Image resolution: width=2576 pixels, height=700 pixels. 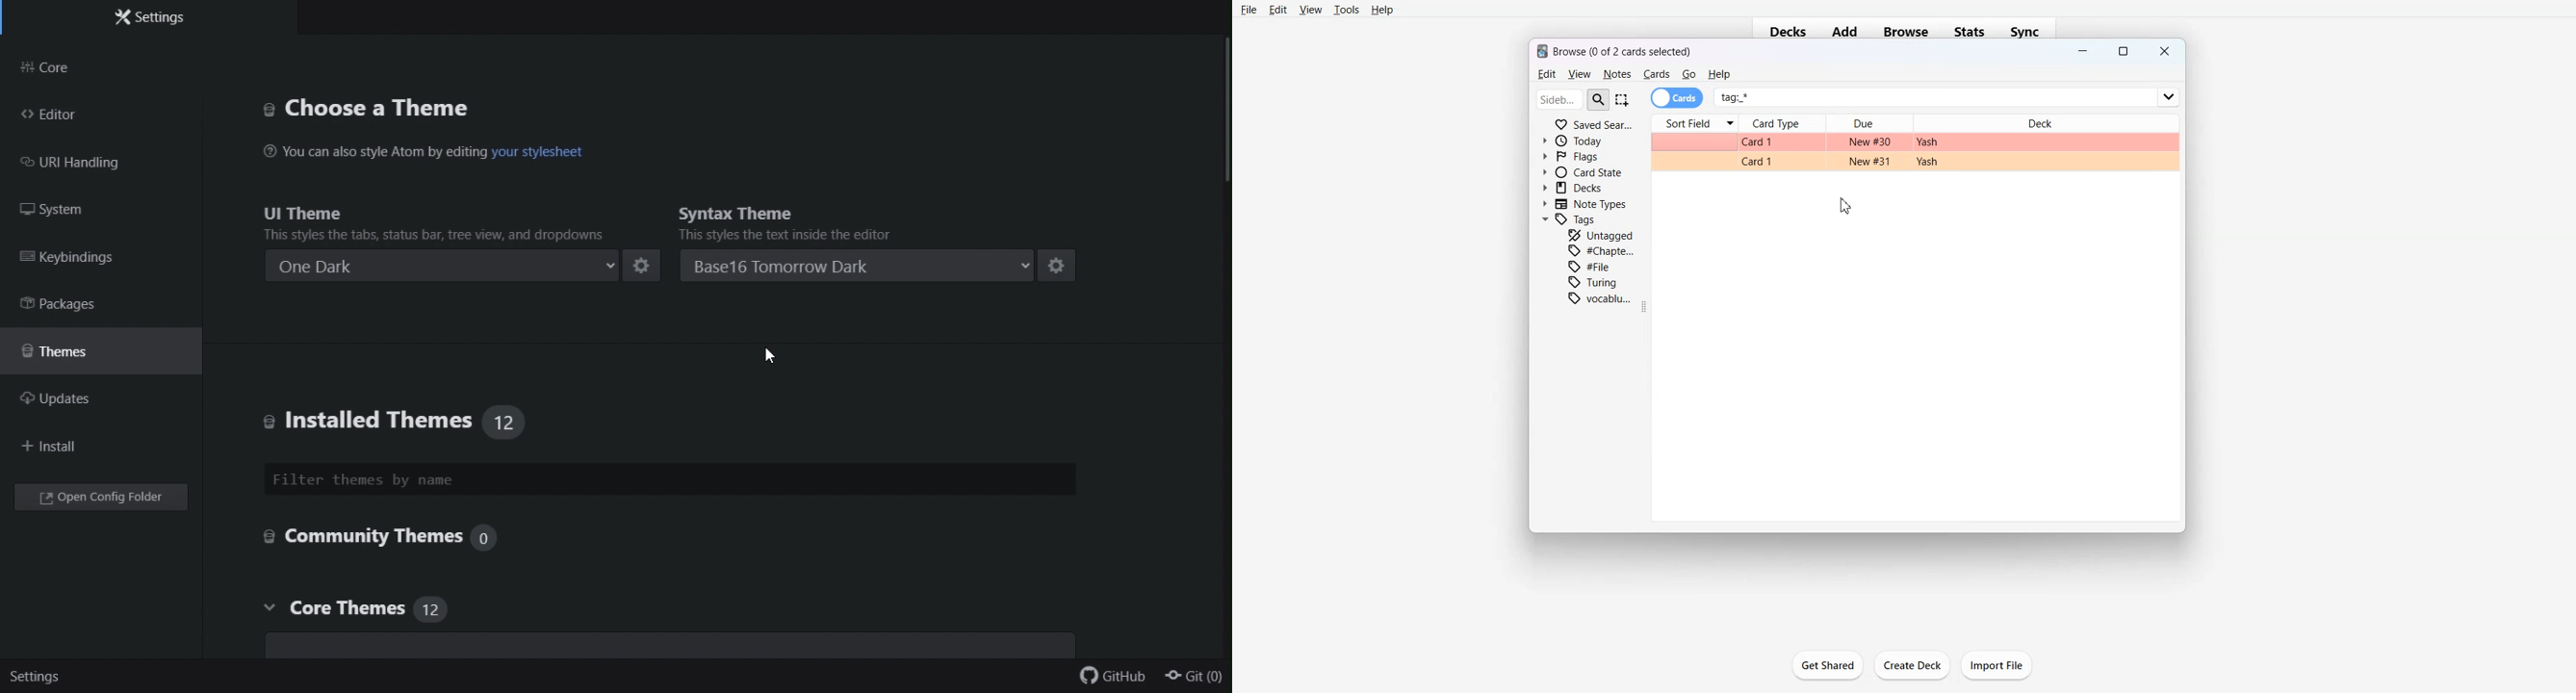 I want to click on Decks, so click(x=1784, y=33).